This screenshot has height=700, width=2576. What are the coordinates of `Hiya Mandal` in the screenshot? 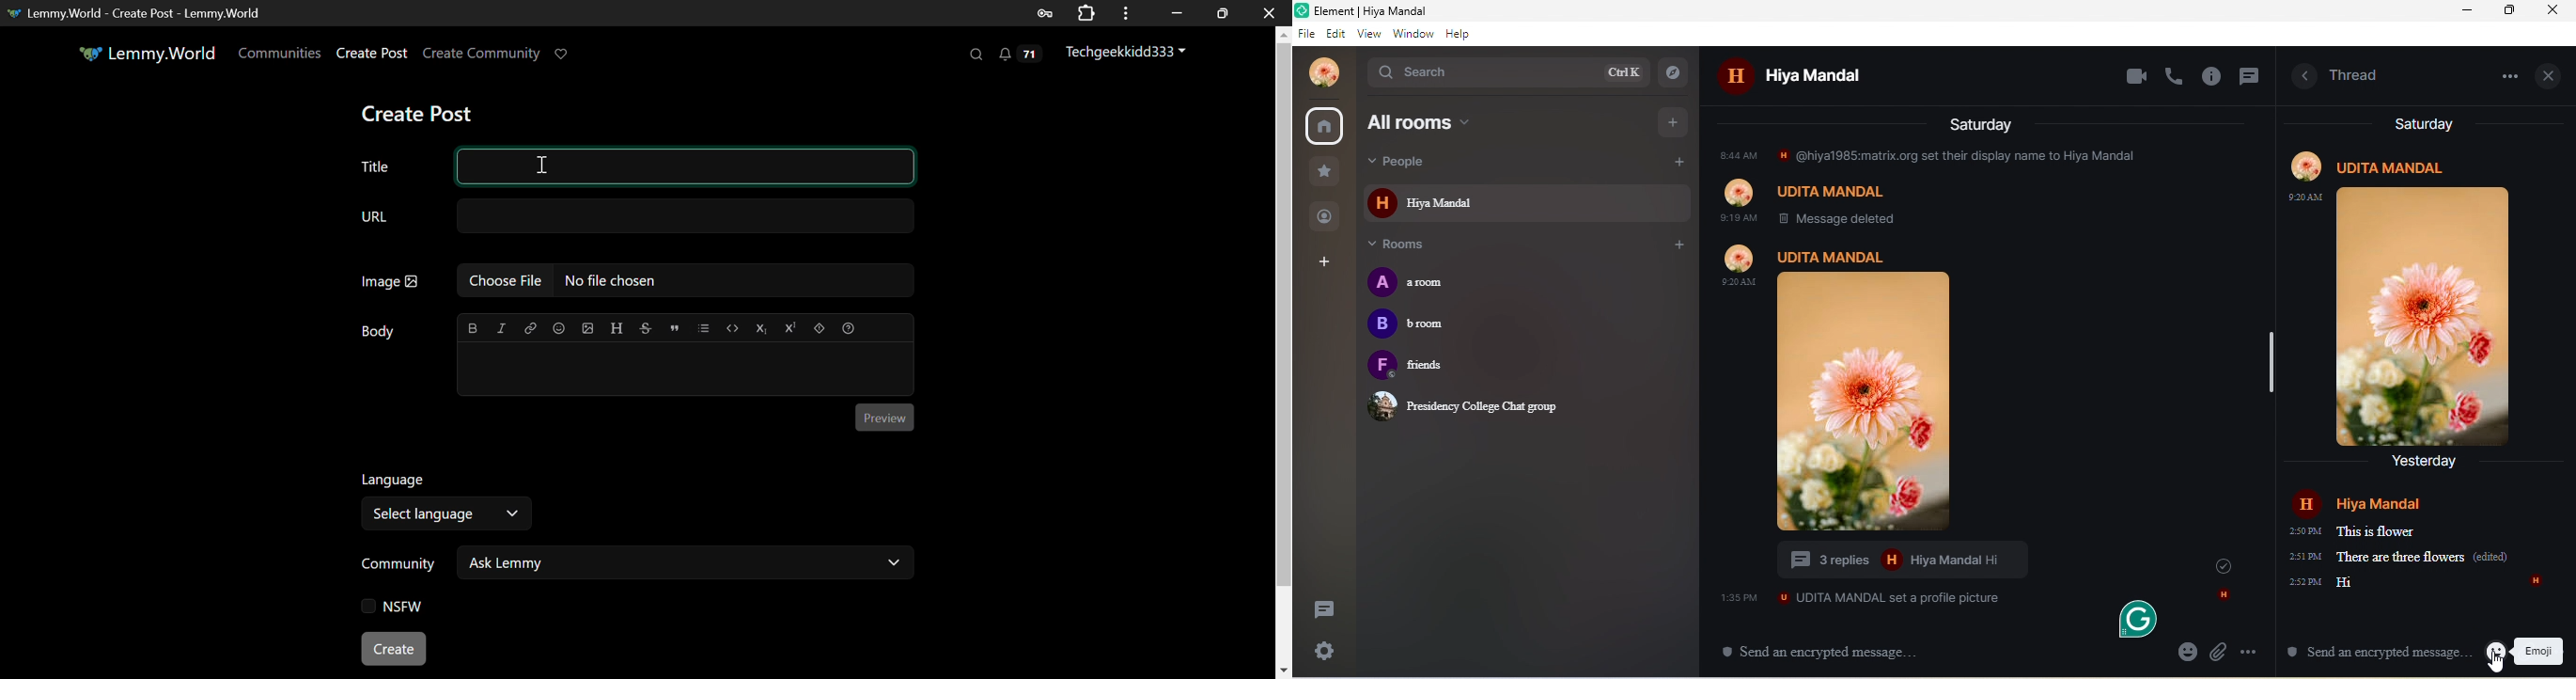 It's located at (1523, 203).